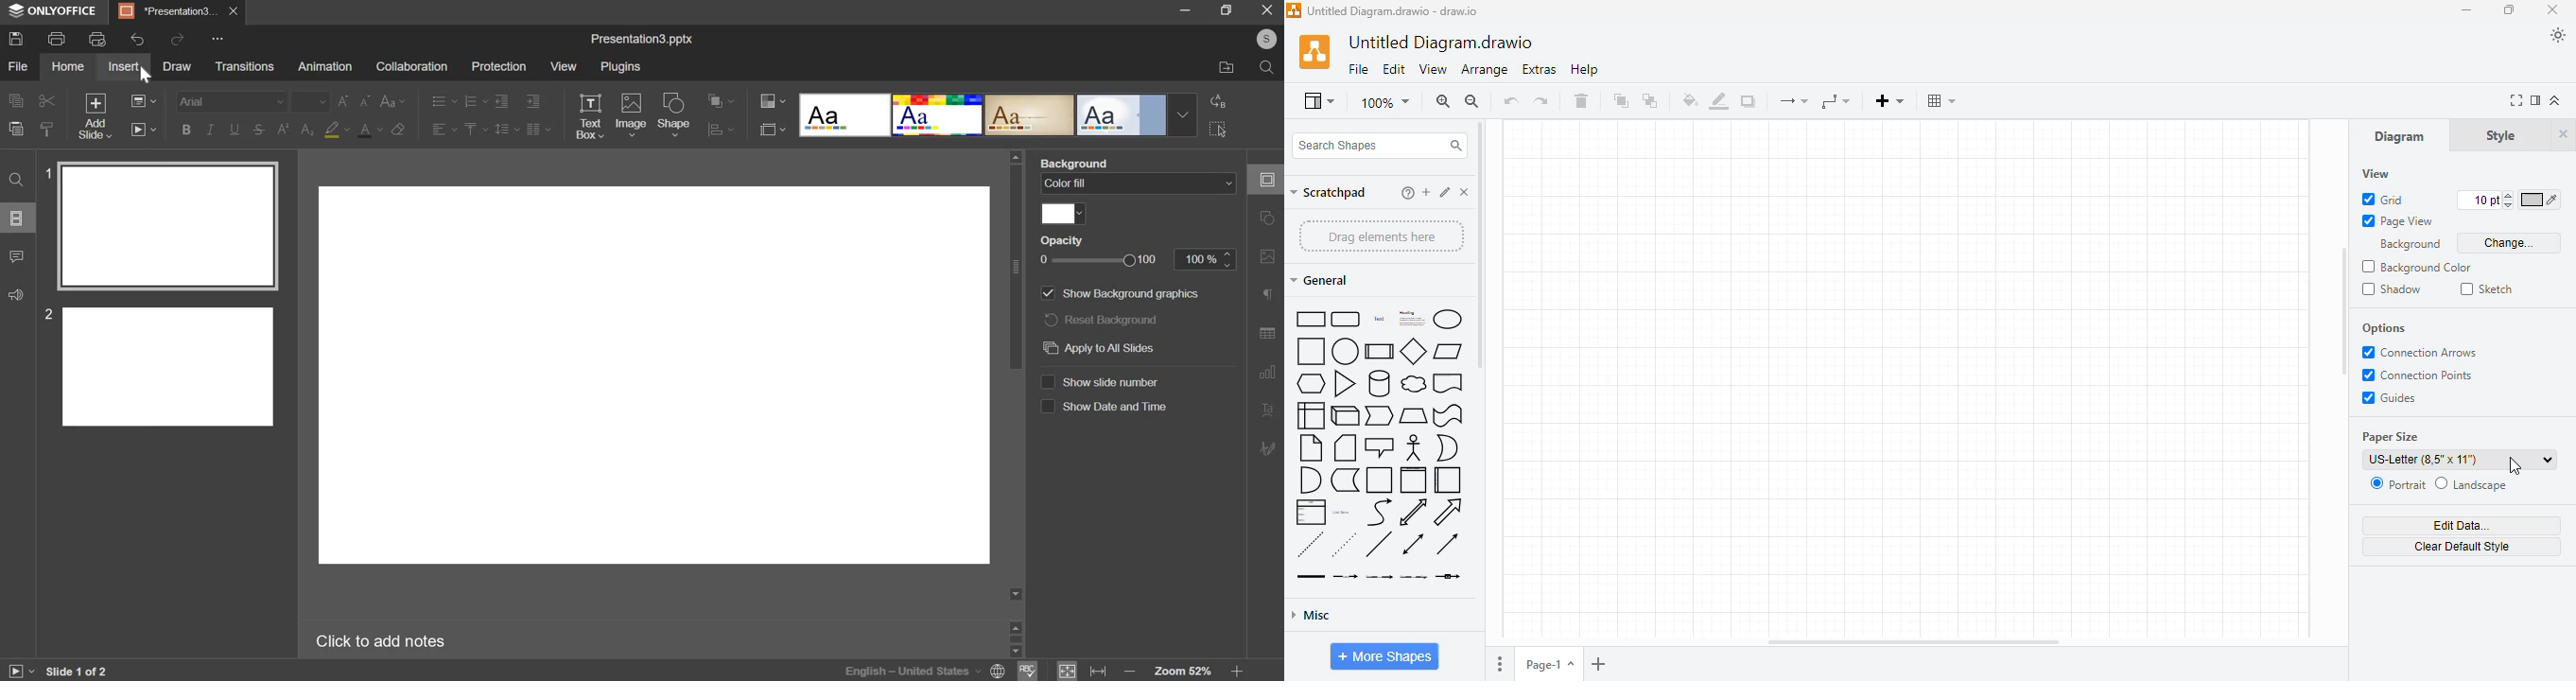 This screenshot has width=2576, height=700. Describe the element at coordinates (2380, 199) in the screenshot. I see `grid` at that location.